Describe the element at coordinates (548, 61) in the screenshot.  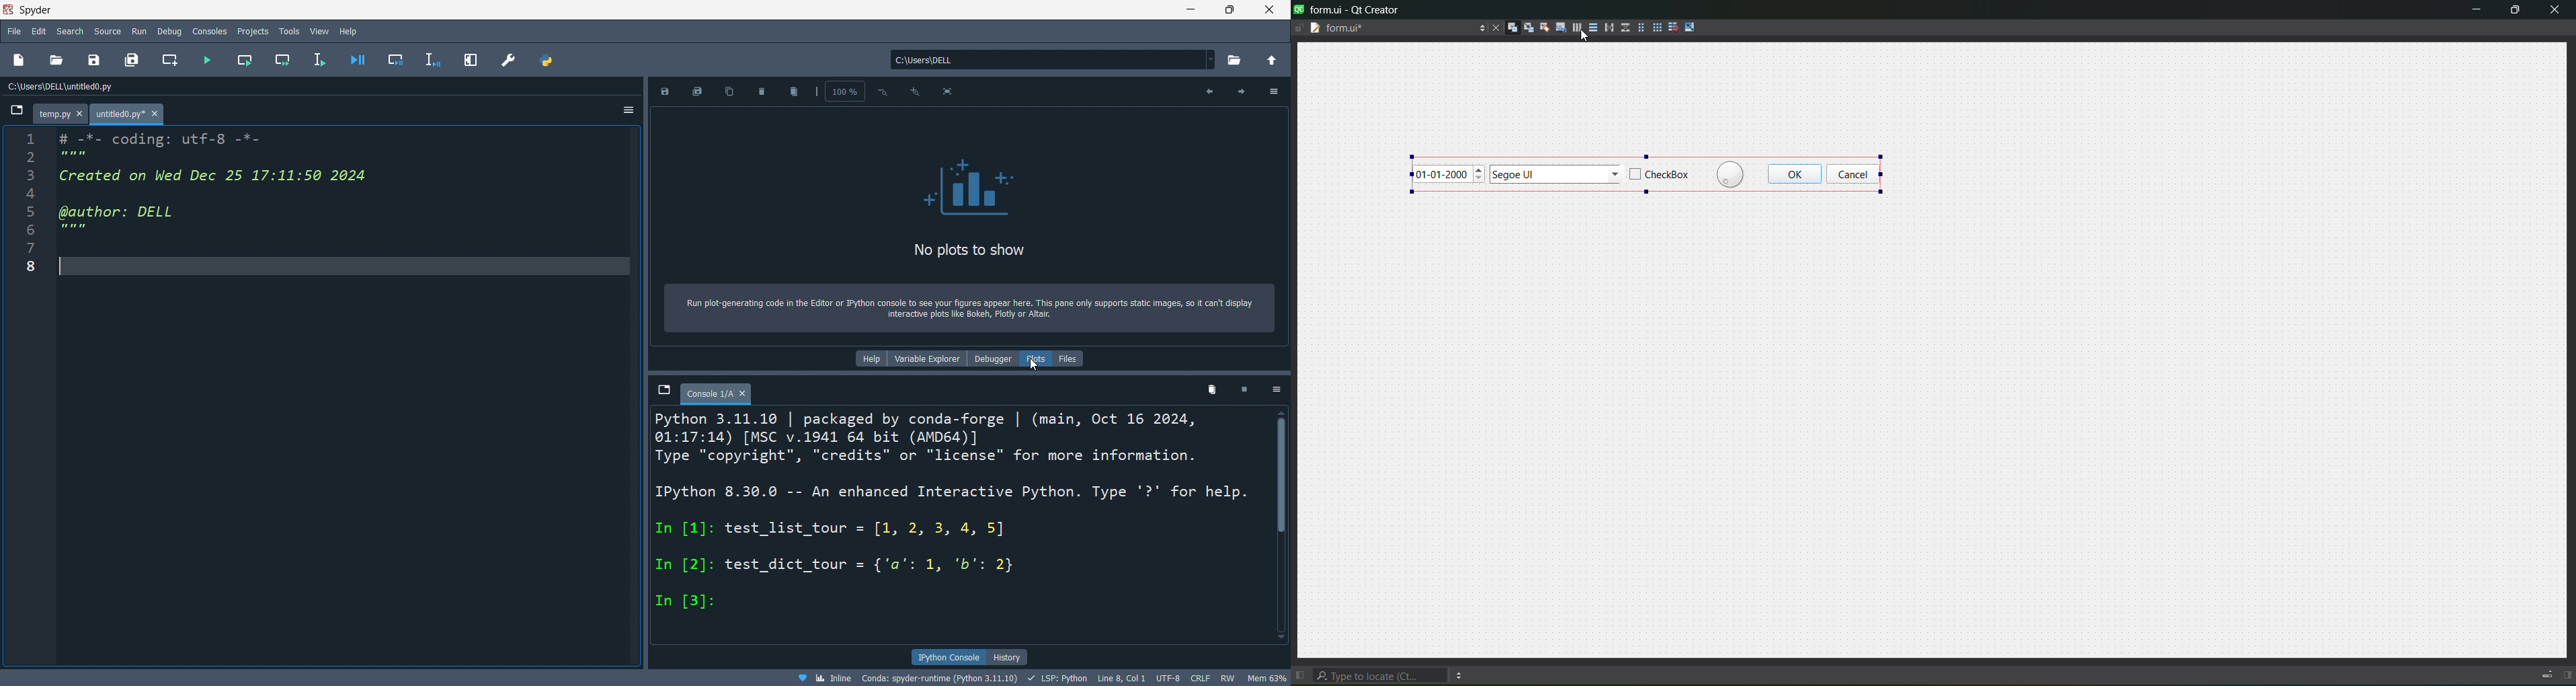
I see `python path manager` at that location.